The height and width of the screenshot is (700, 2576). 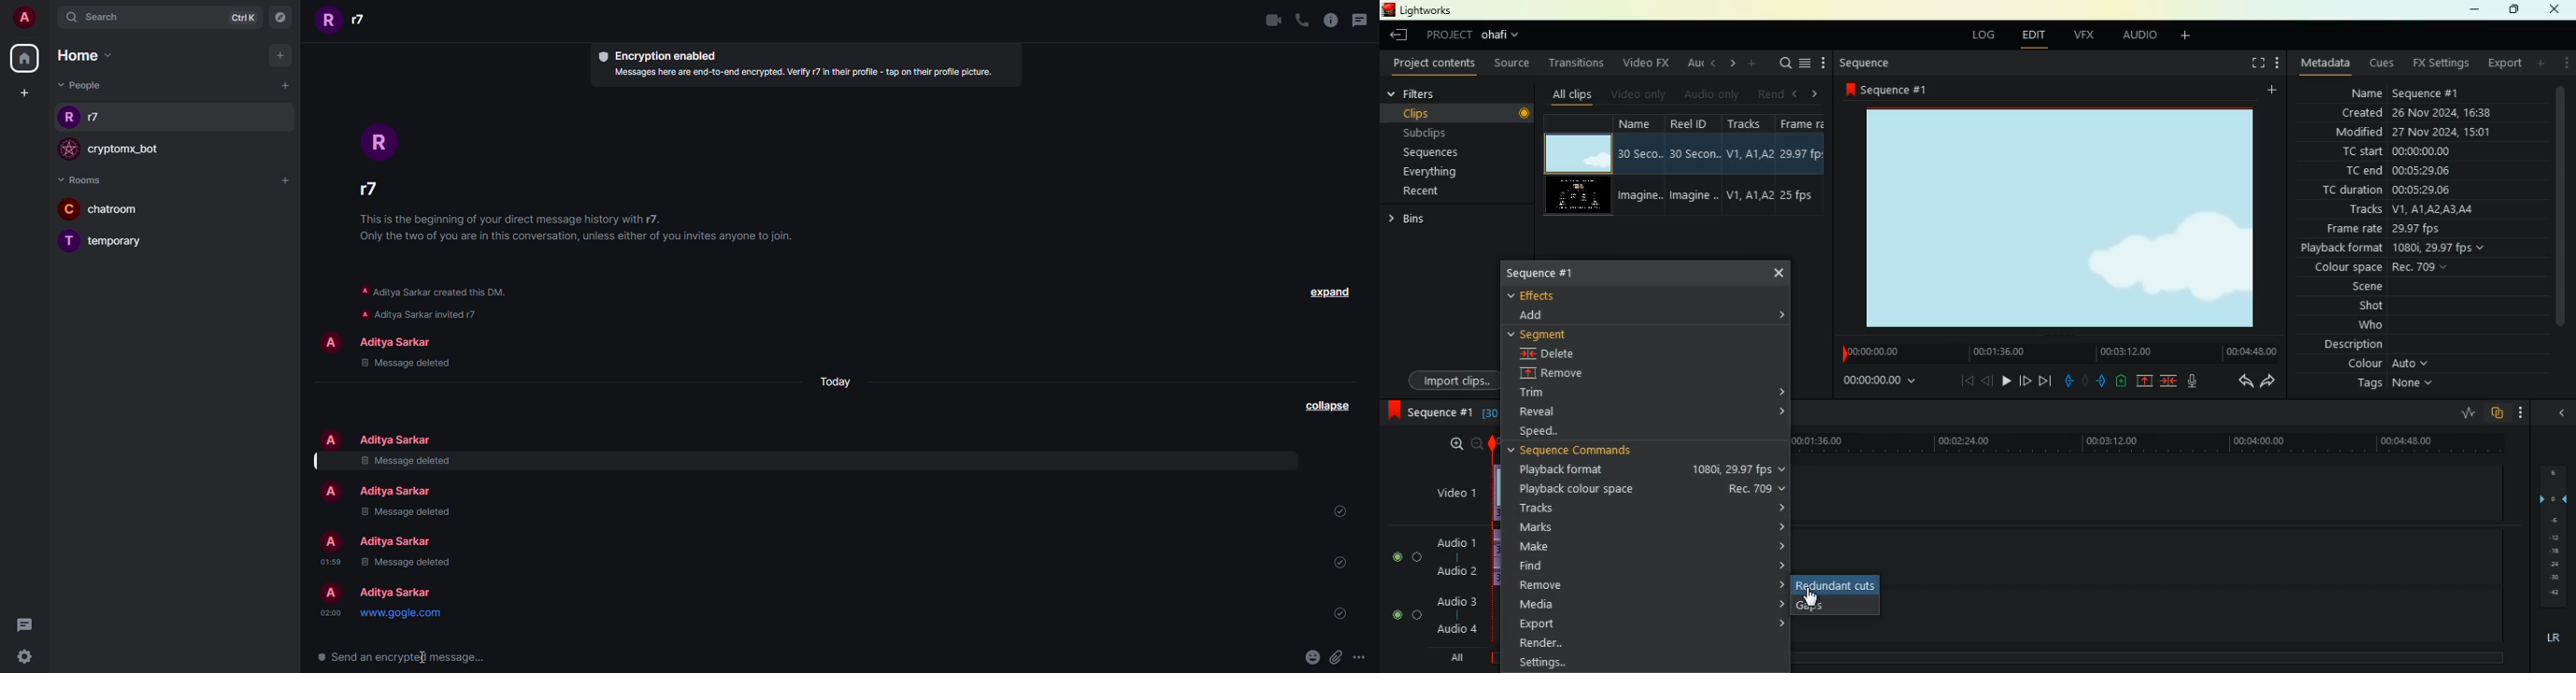 What do you see at coordinates (2279, 61) in the screenshot?
I see `more` at bounding box center [2279, 61].